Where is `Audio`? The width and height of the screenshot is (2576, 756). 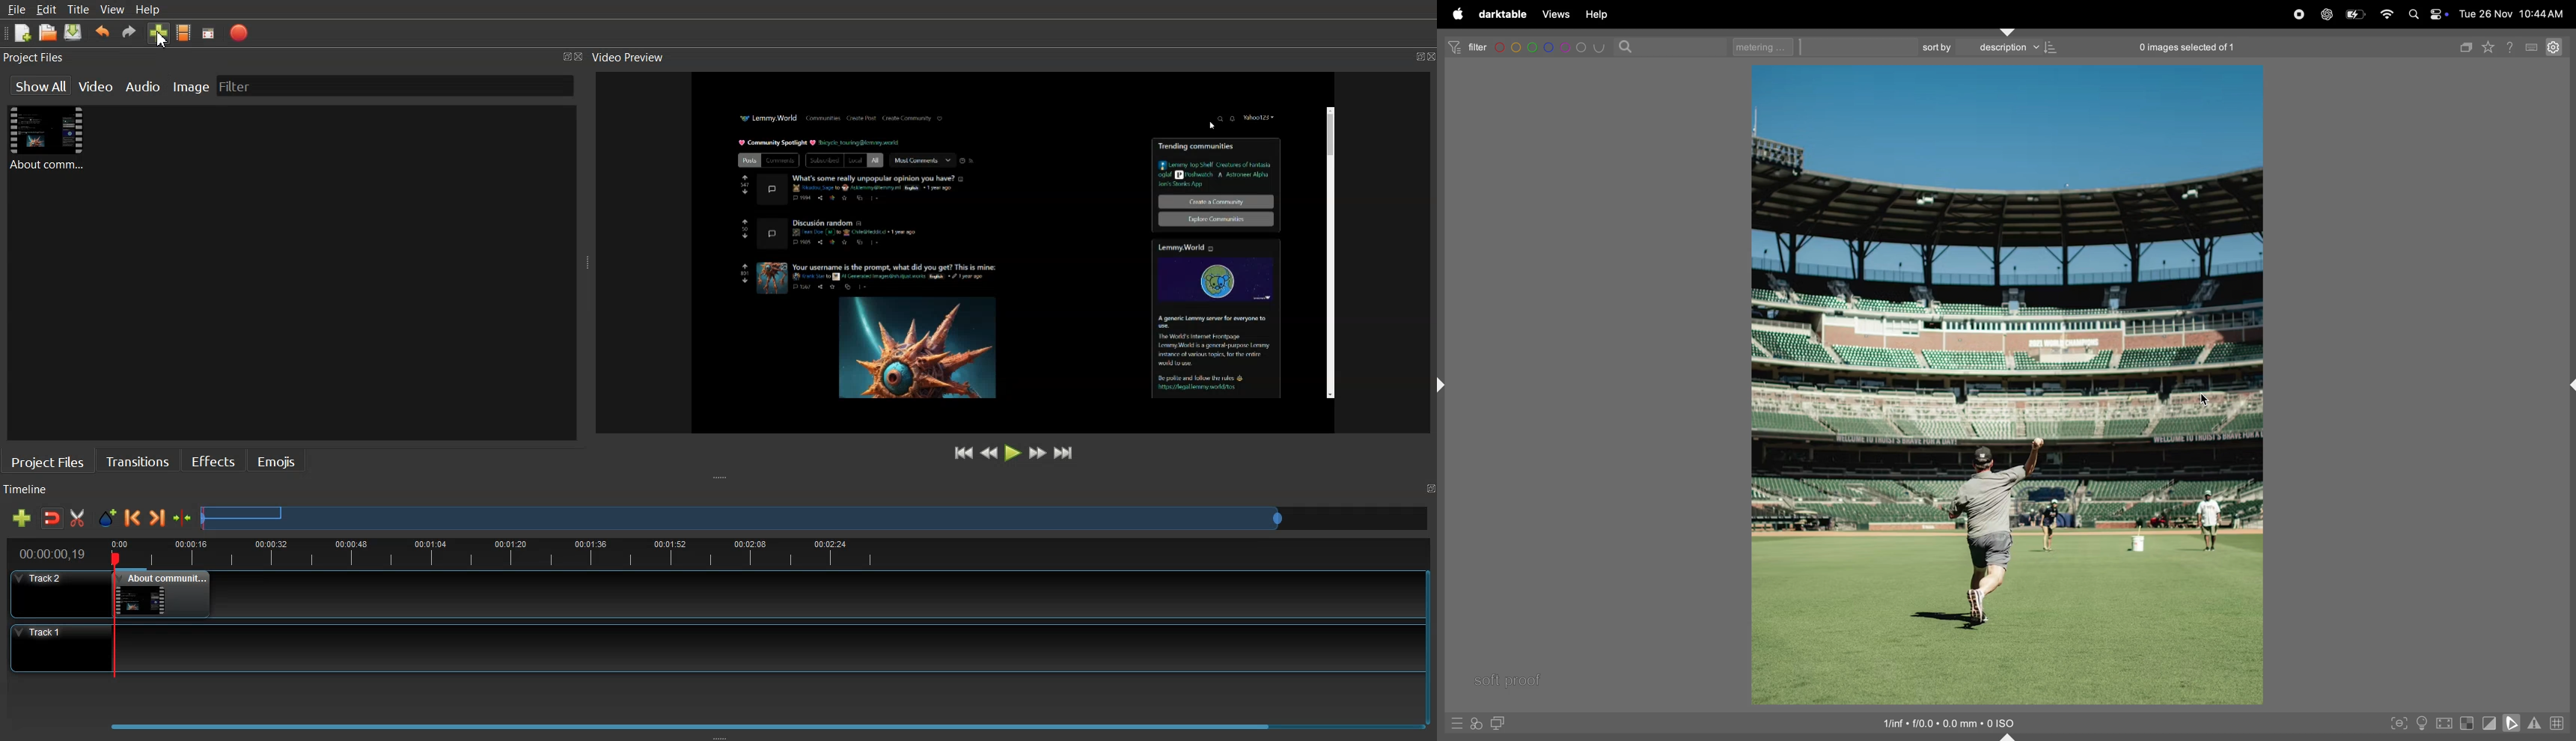
Audio is located at coordinates (144, 85).